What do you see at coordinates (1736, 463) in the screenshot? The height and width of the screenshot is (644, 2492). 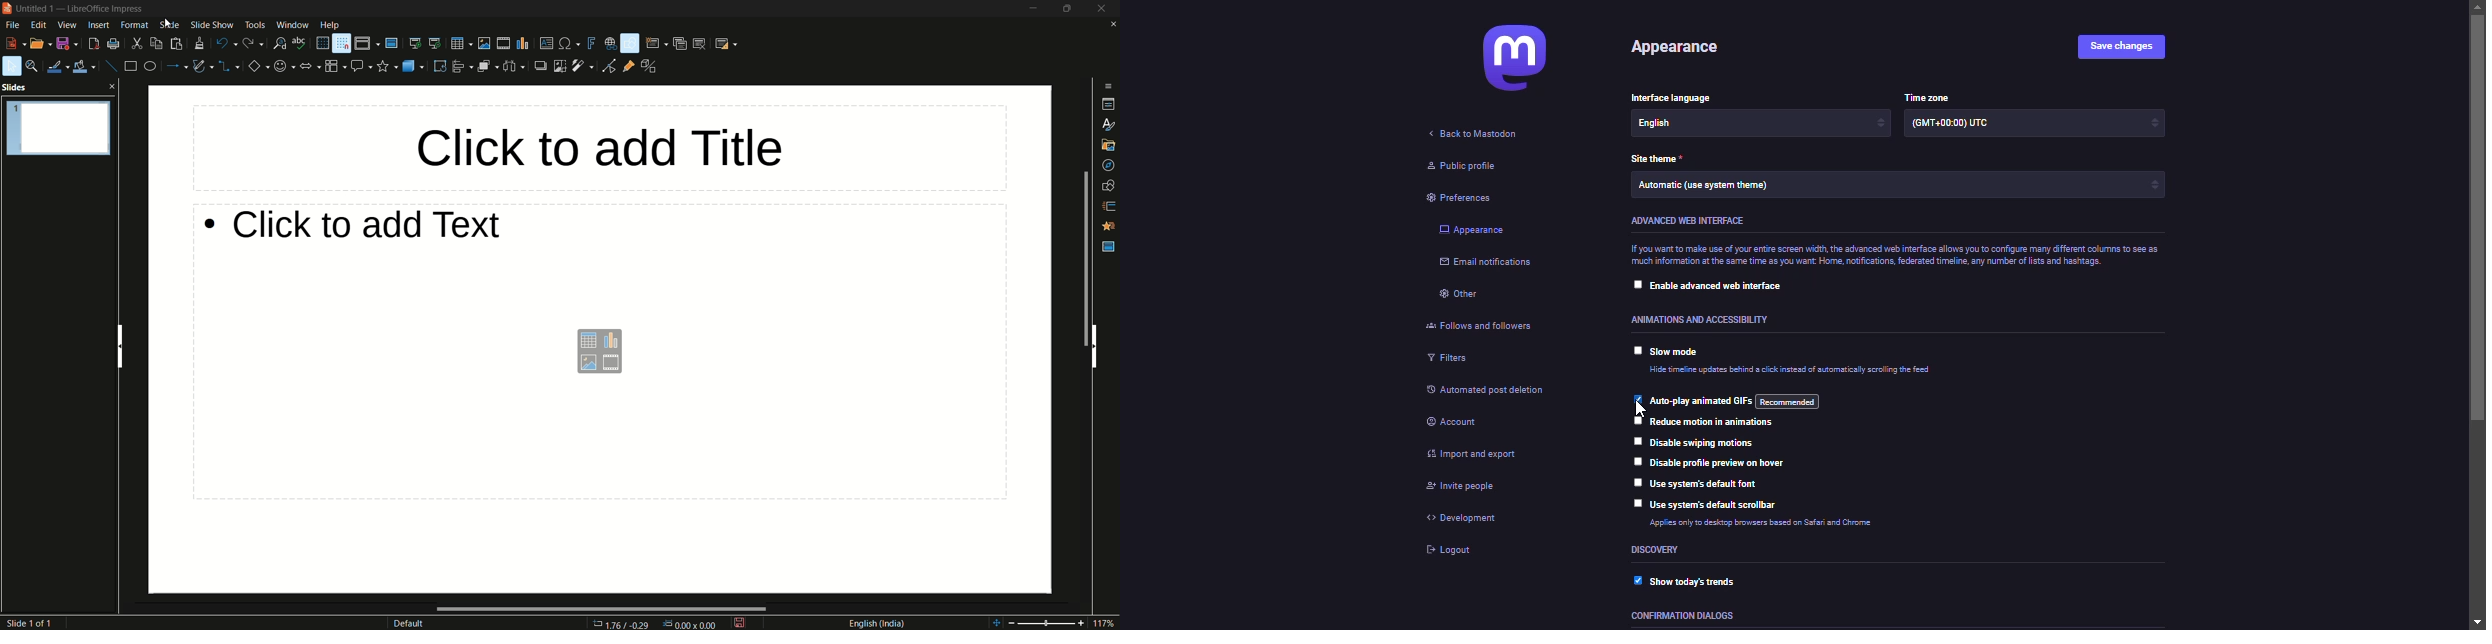 I see `disable profile preview on hover` at bounding box center [1736, 463].